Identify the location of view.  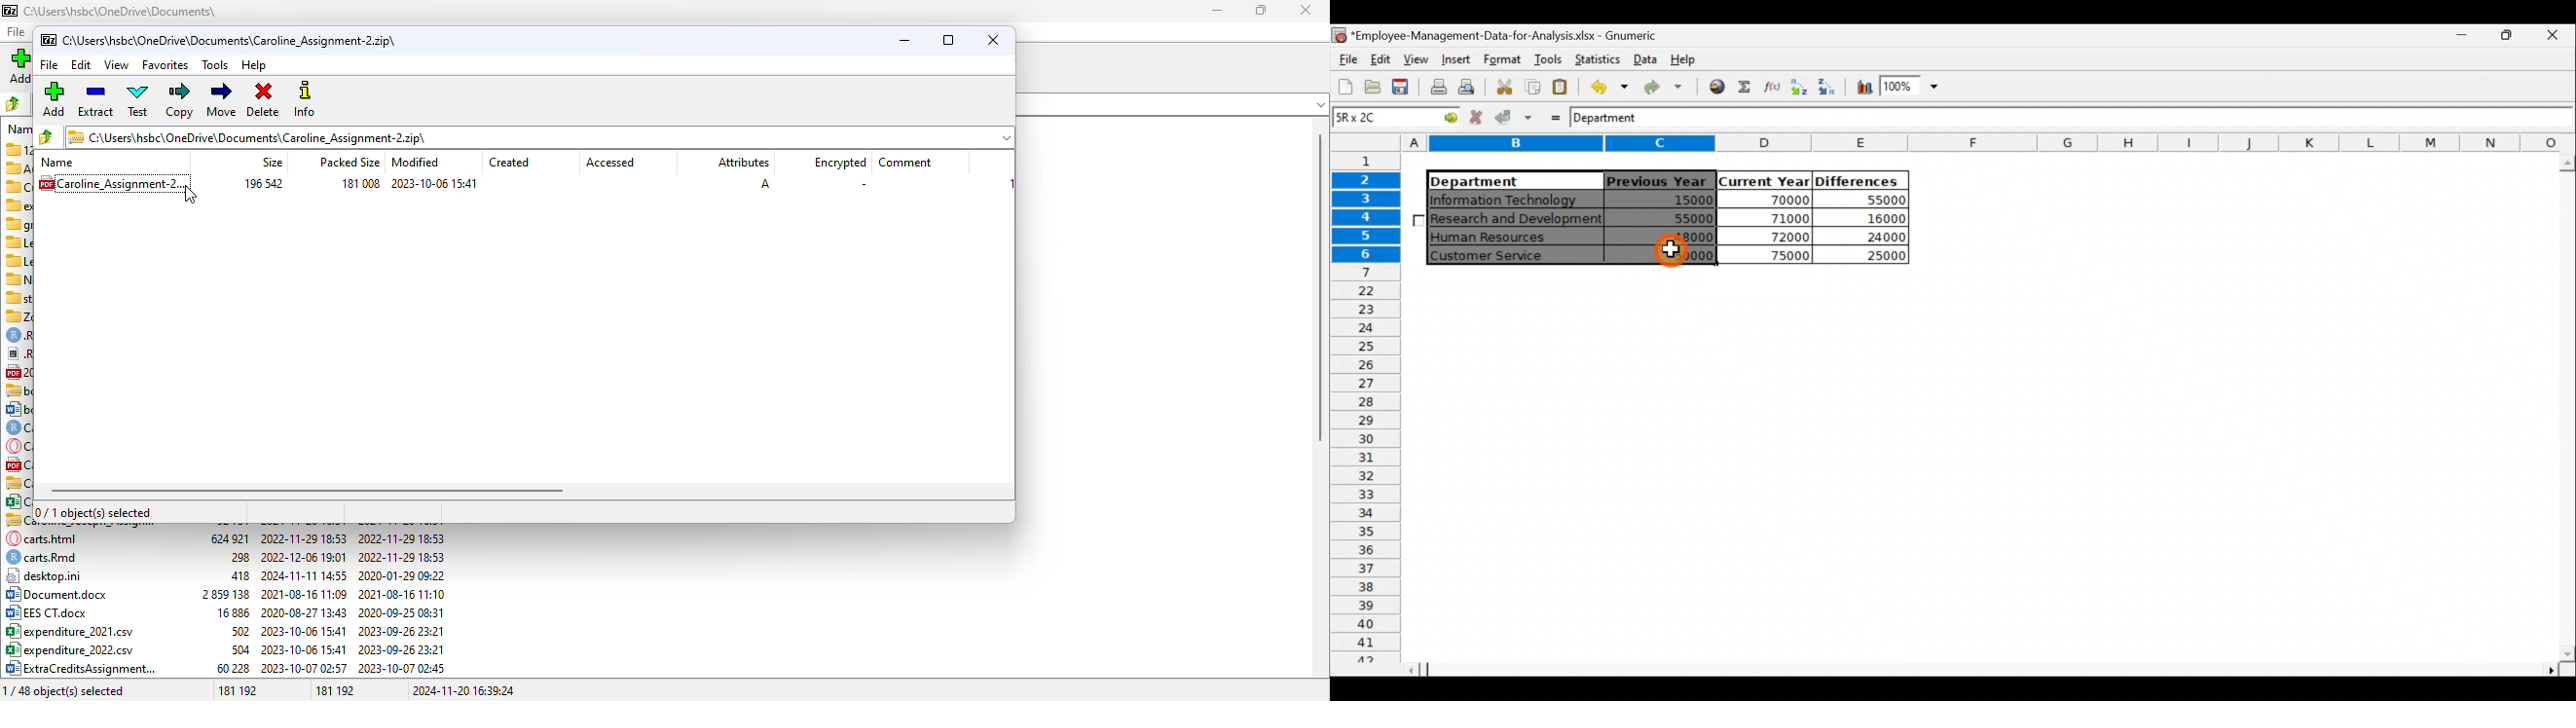
(117, 65).